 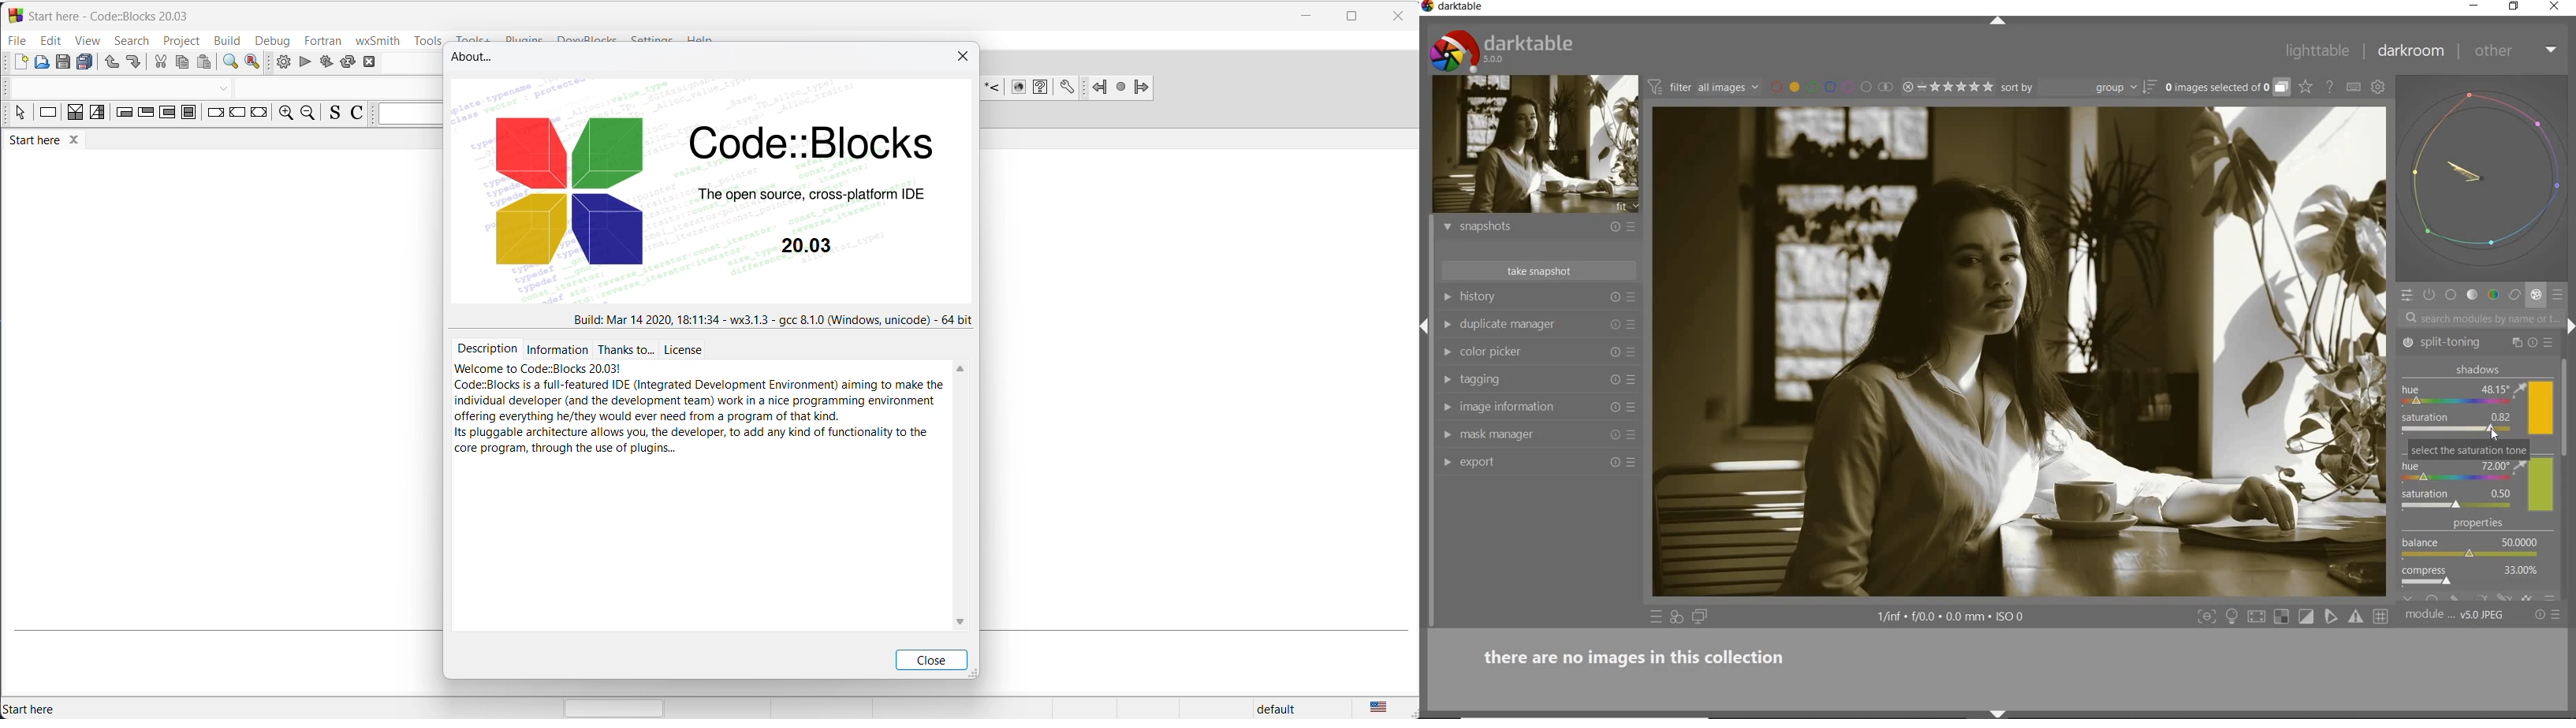 What do you see at coordinates (1143, 89) in the screenshot?
I see `jump forward` at bounding box center [1143, 89].